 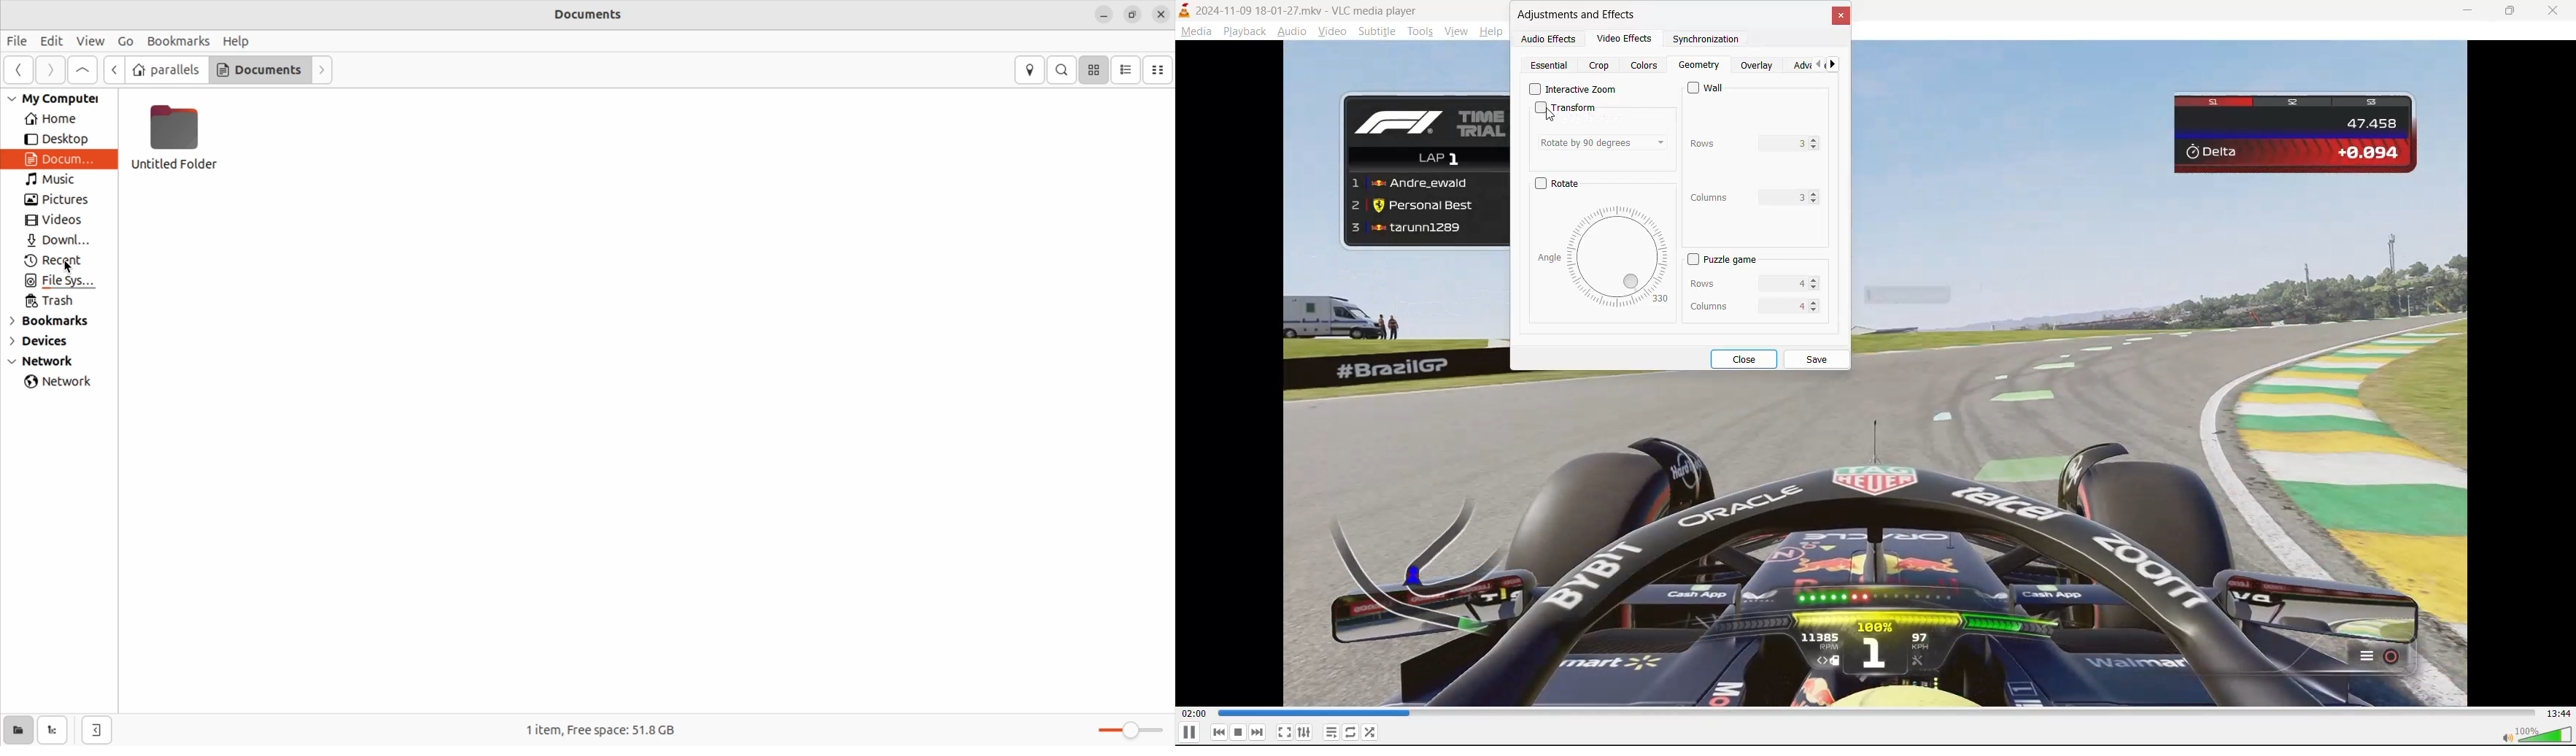 What do you see at coordinates (1836, 66) in the screenshot?
I see `next` at bounding box center [1836, 66].